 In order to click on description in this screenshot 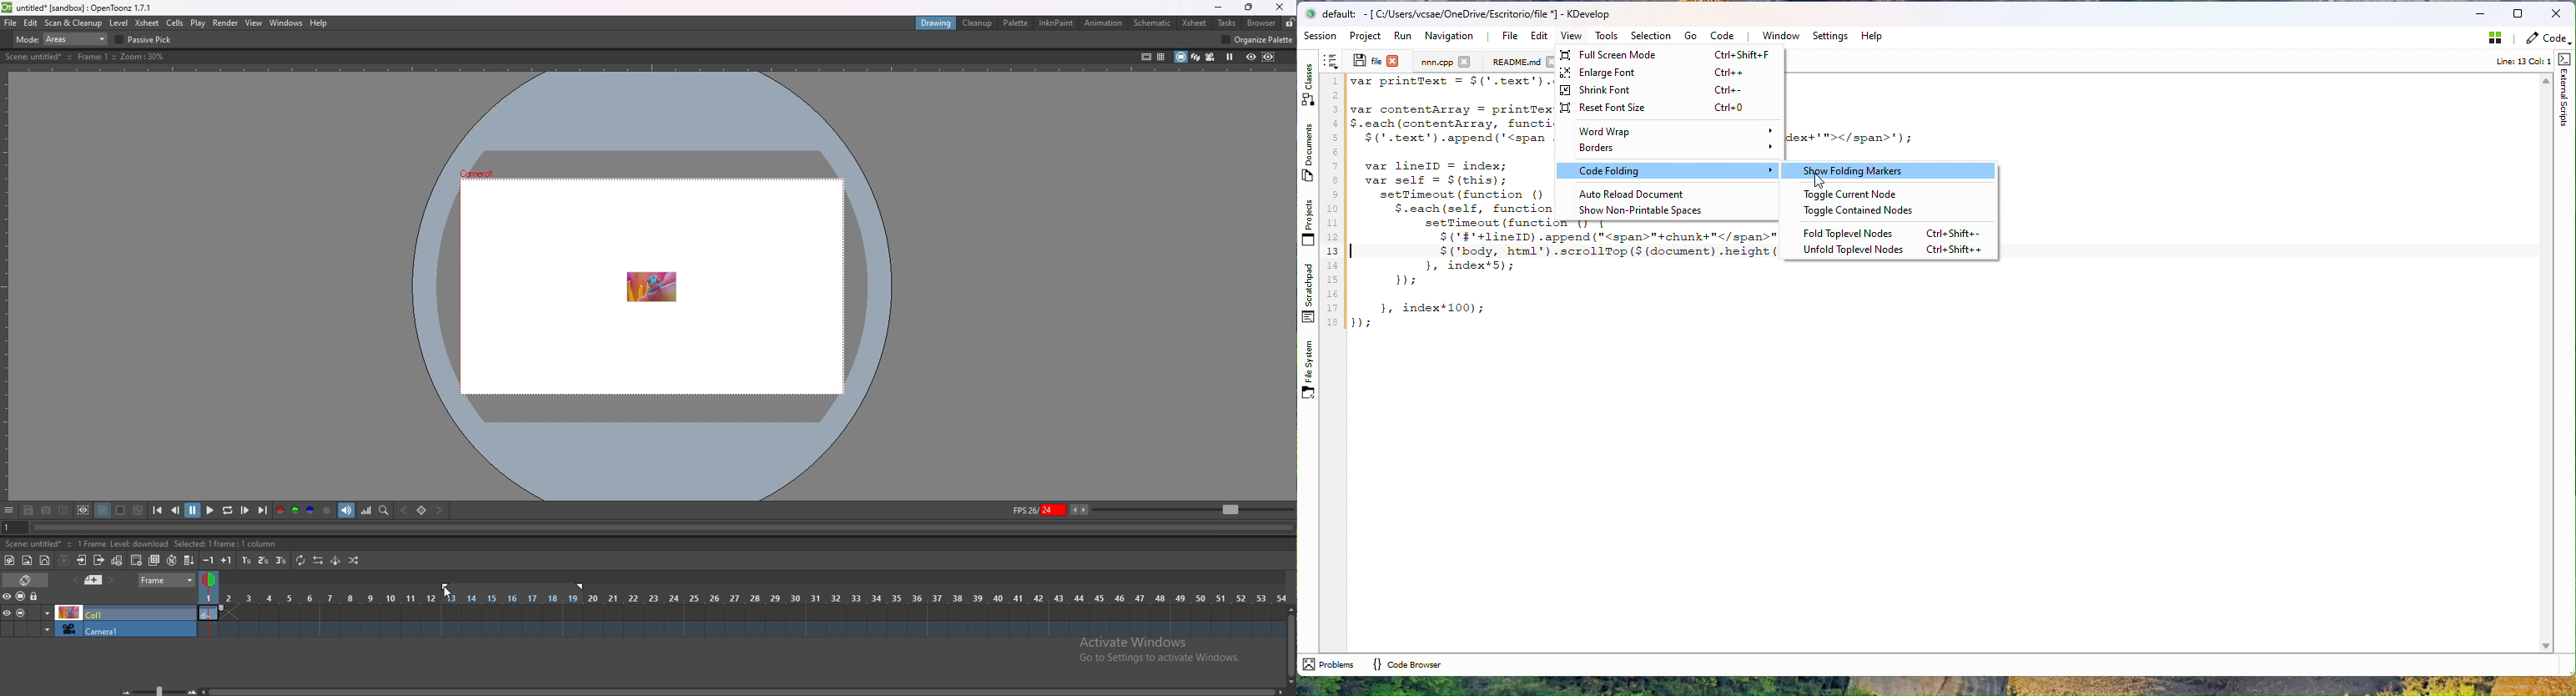, I will do `click(86, 57)`.